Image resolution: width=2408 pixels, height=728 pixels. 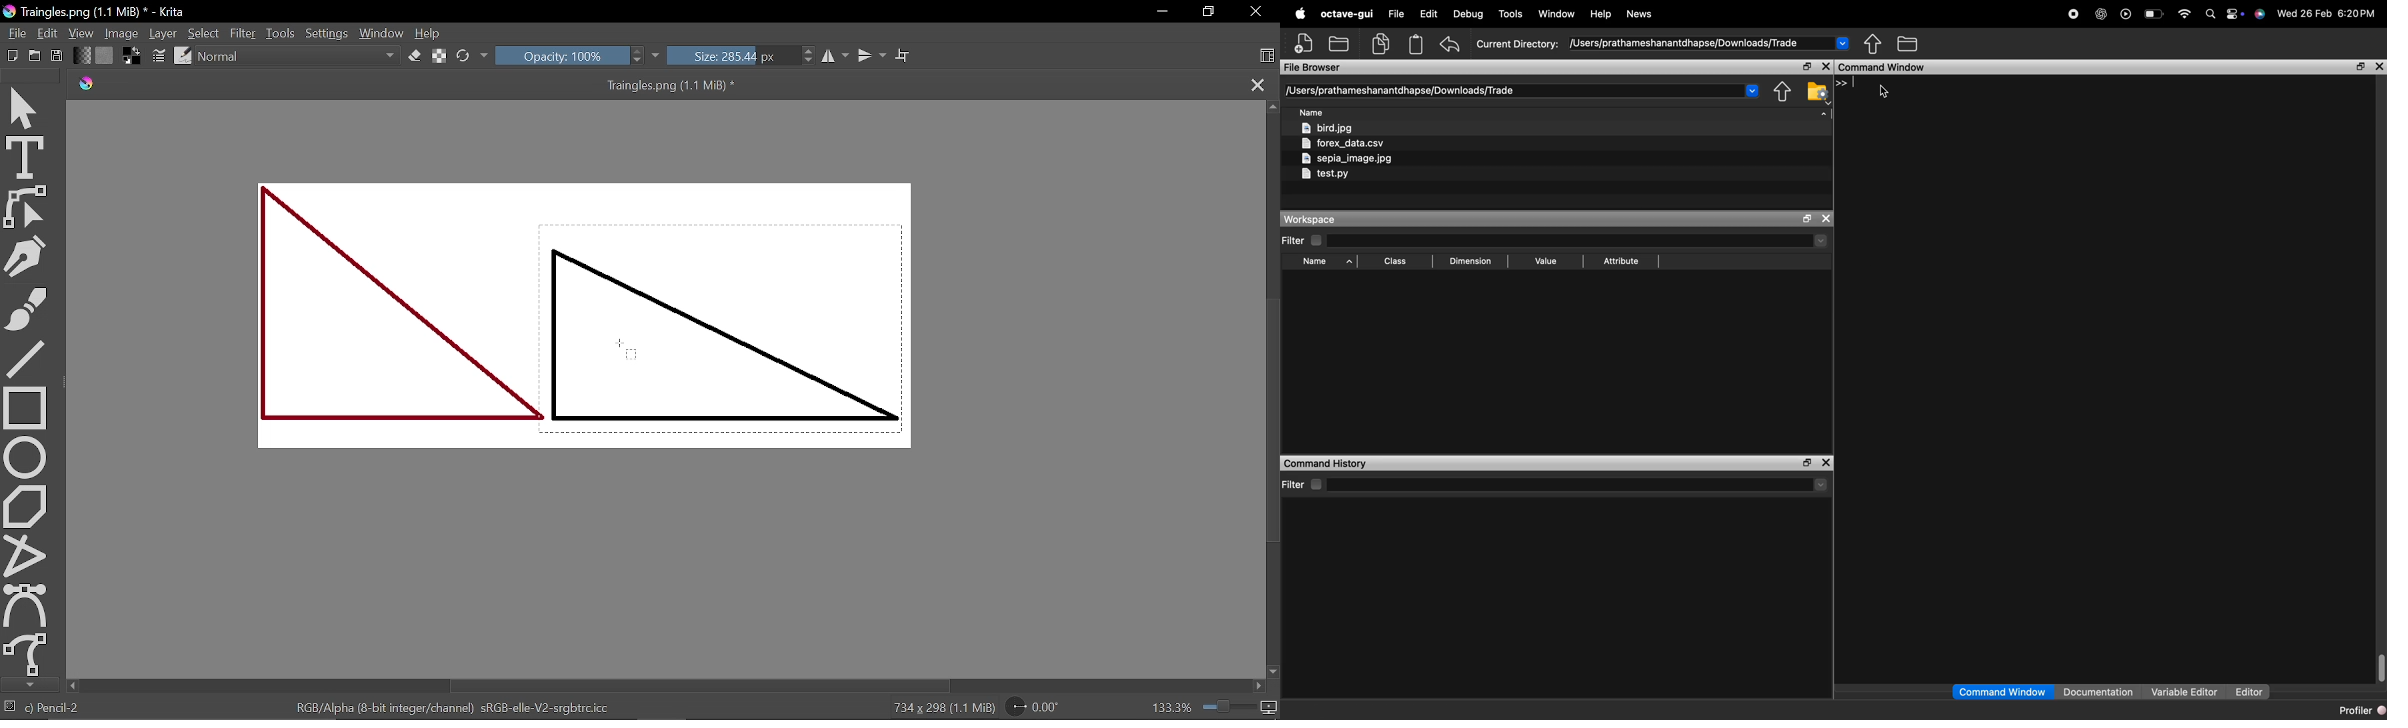 What do you see at coordinates (2186, 691) in the screenshot?
I see `Variable Editor` at bounding box center [2186, 691].